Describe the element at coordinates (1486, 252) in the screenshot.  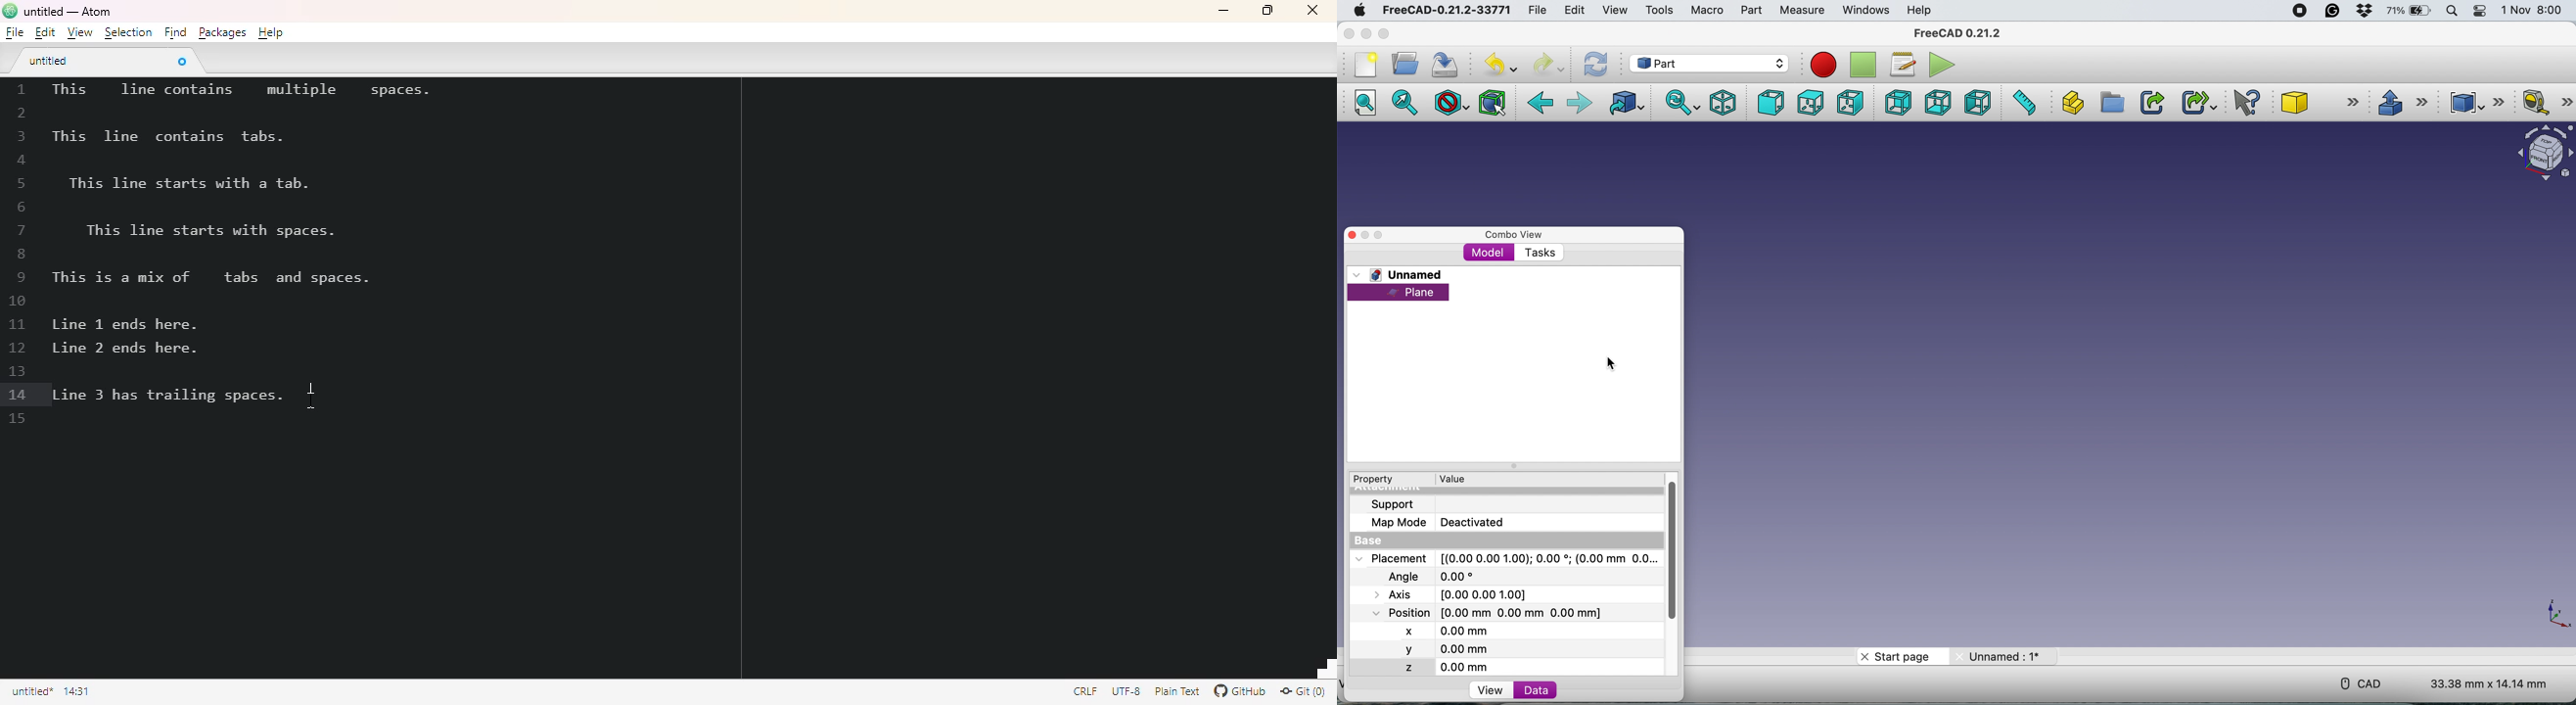
I see `model` at that location.